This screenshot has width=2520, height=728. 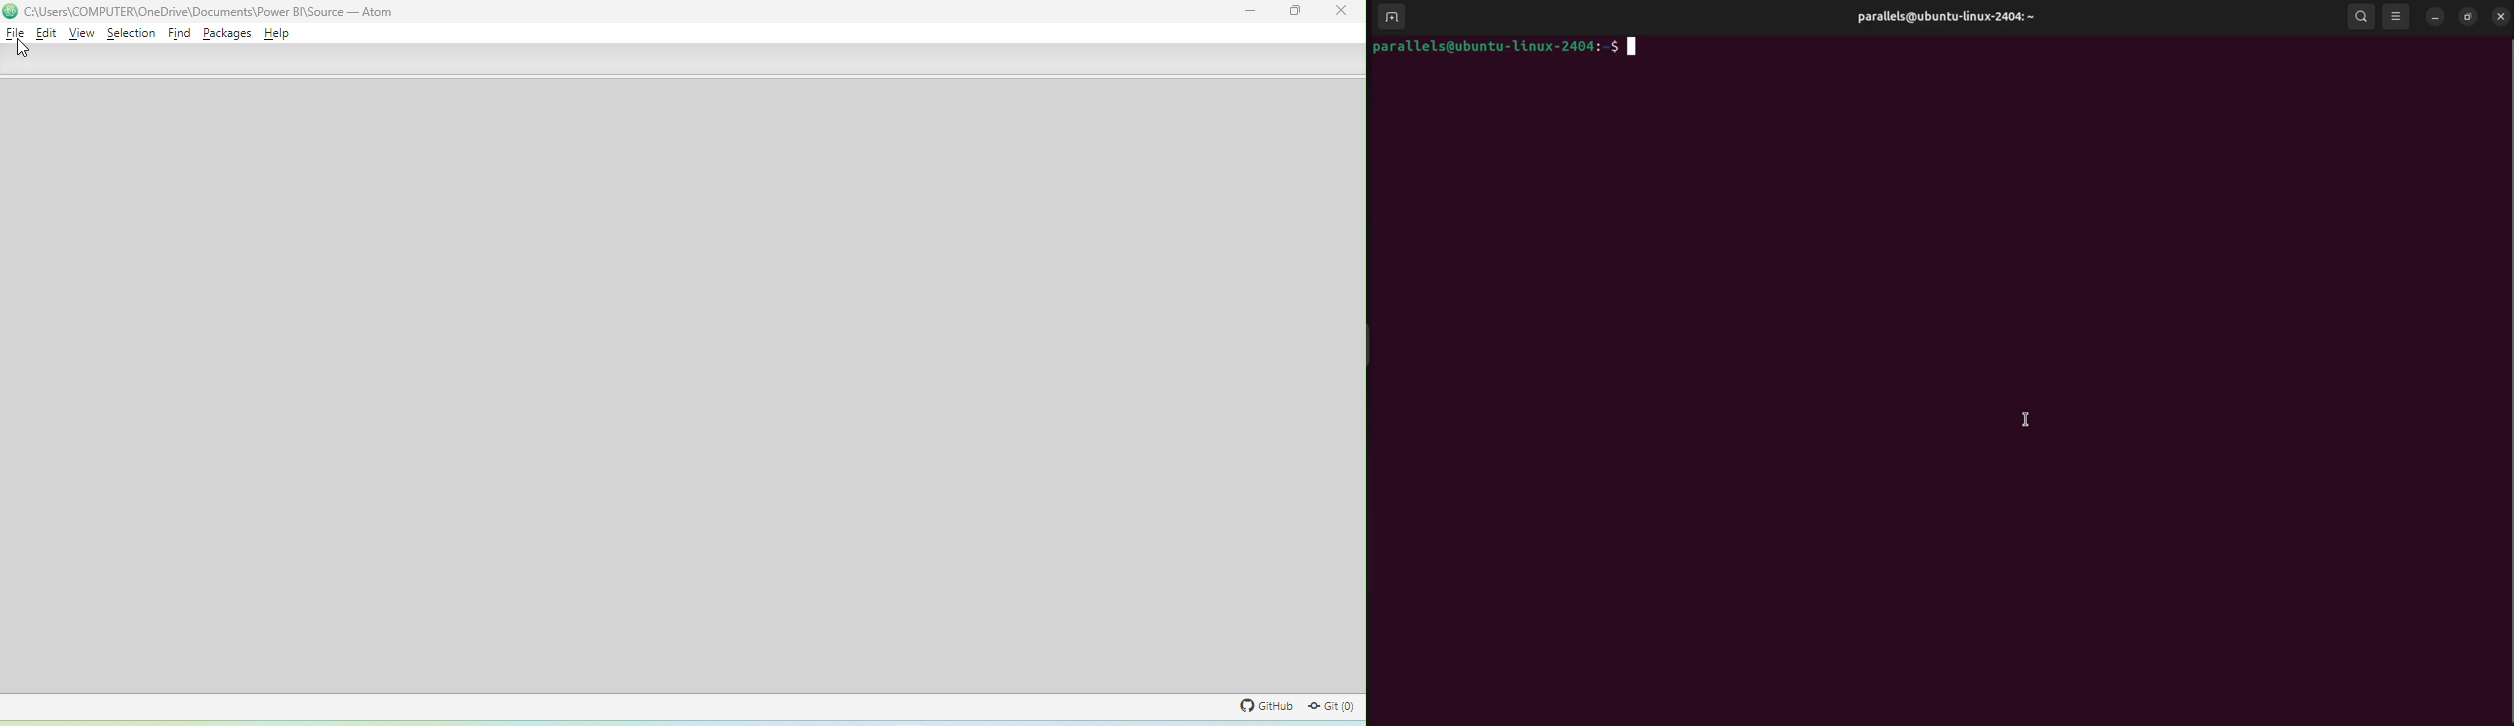 I want to click on packages menu, so click(x=227, y=33).